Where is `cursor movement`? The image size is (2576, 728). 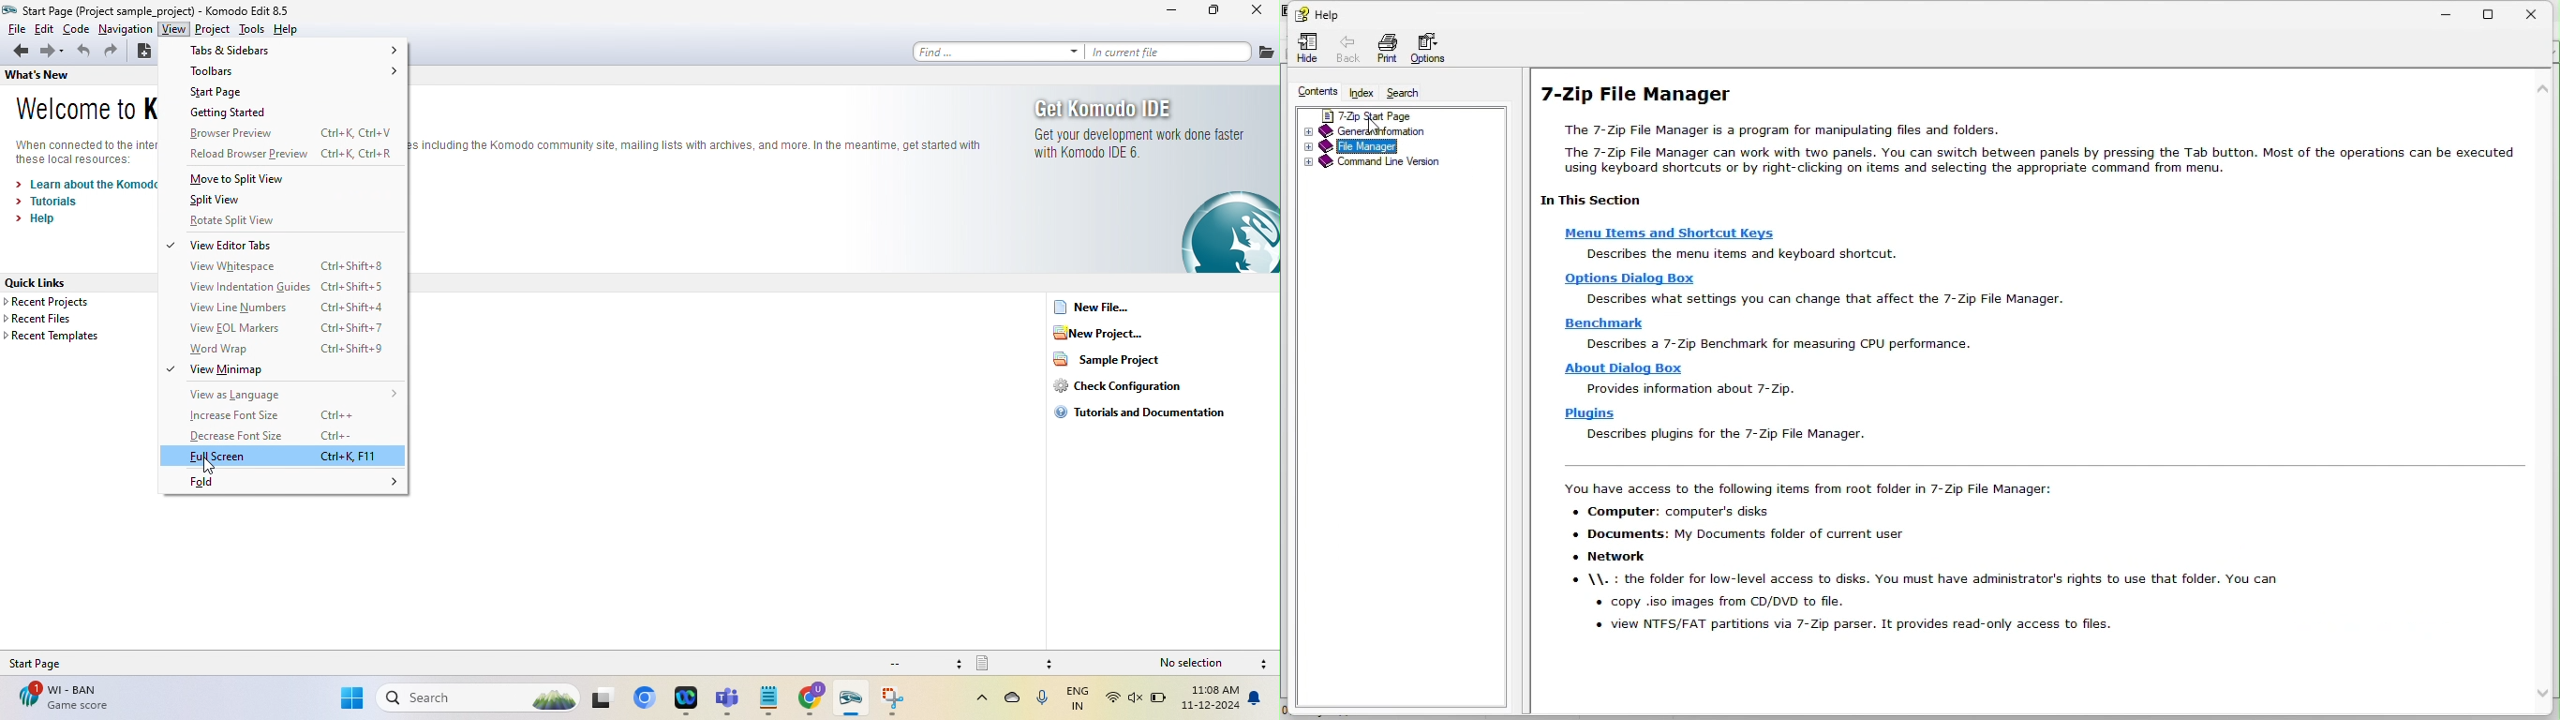 cursor movement is located at coordinates (209, 467).